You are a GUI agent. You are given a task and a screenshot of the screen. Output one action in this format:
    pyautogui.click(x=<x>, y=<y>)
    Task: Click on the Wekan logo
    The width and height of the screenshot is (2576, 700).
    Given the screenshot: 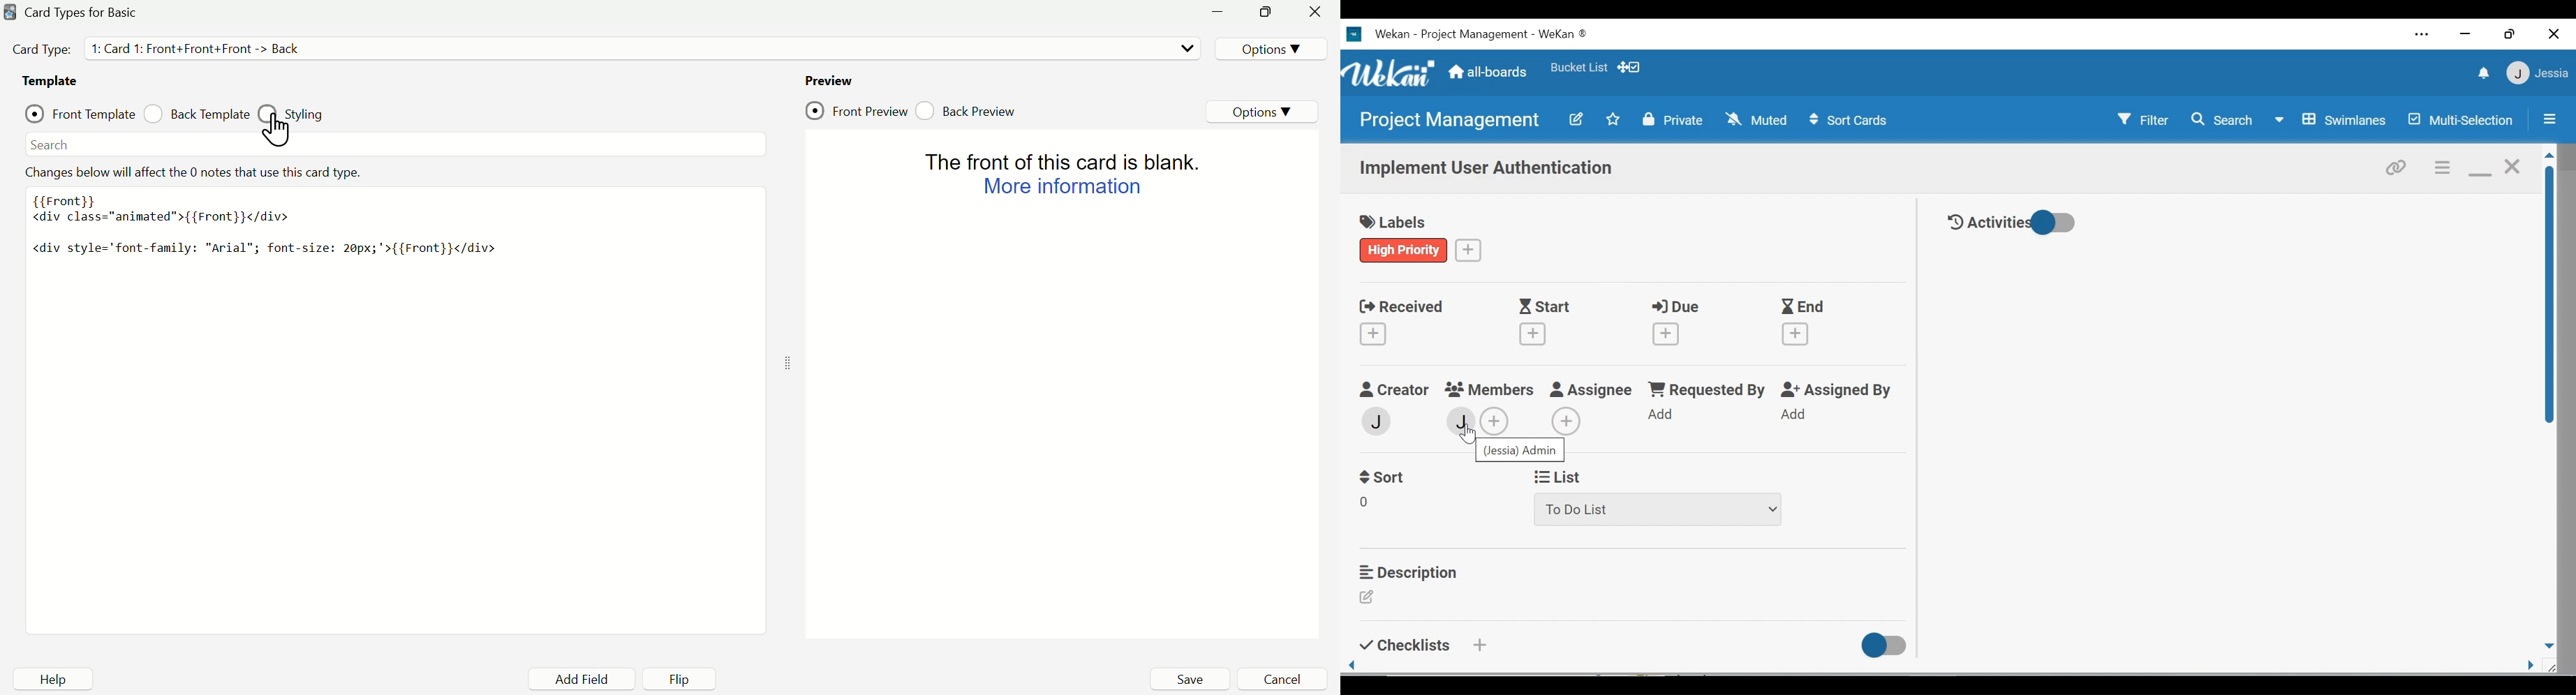 What is the action you would take?
    pyautogui.click(x=1391, y=73)
    